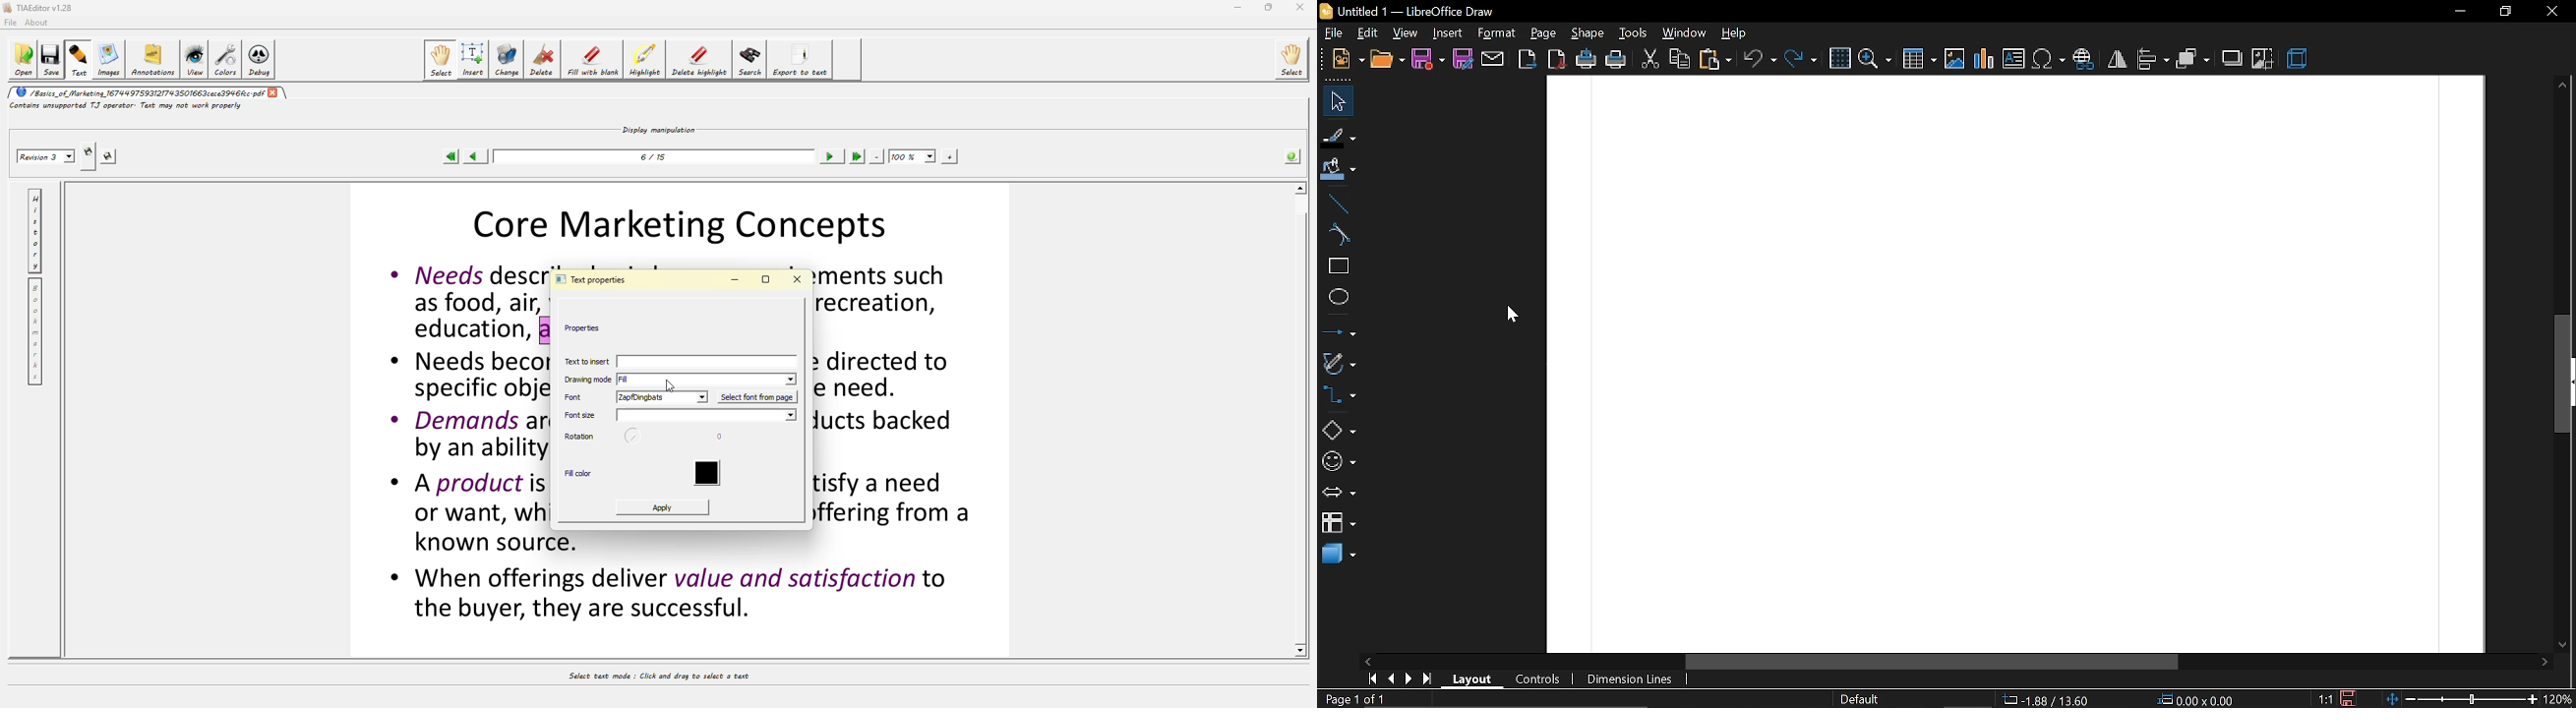 This screenshot has width=2576, height=728. Describe the element at coordinates (1875, 60) in the screenshot. I see `zoom` at that location.